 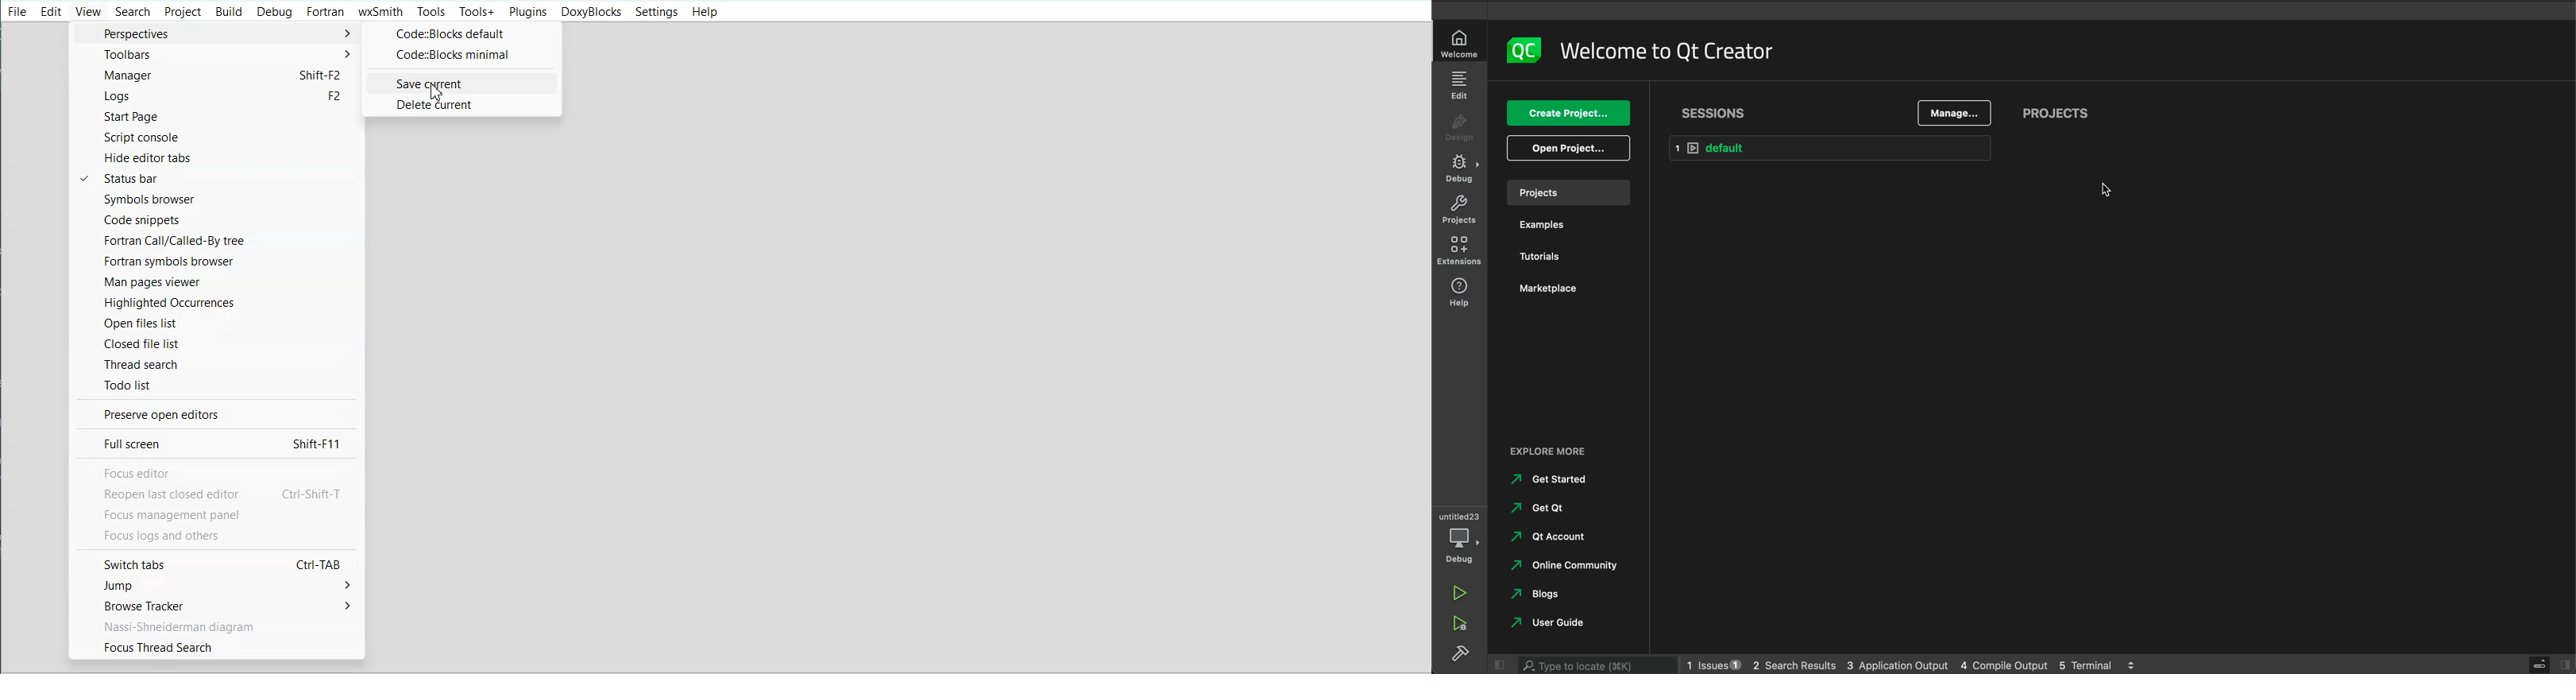 What do you see at coordinates (462, 82) in the screenshot?
I see `Save current` at bounding box center [462, 82].